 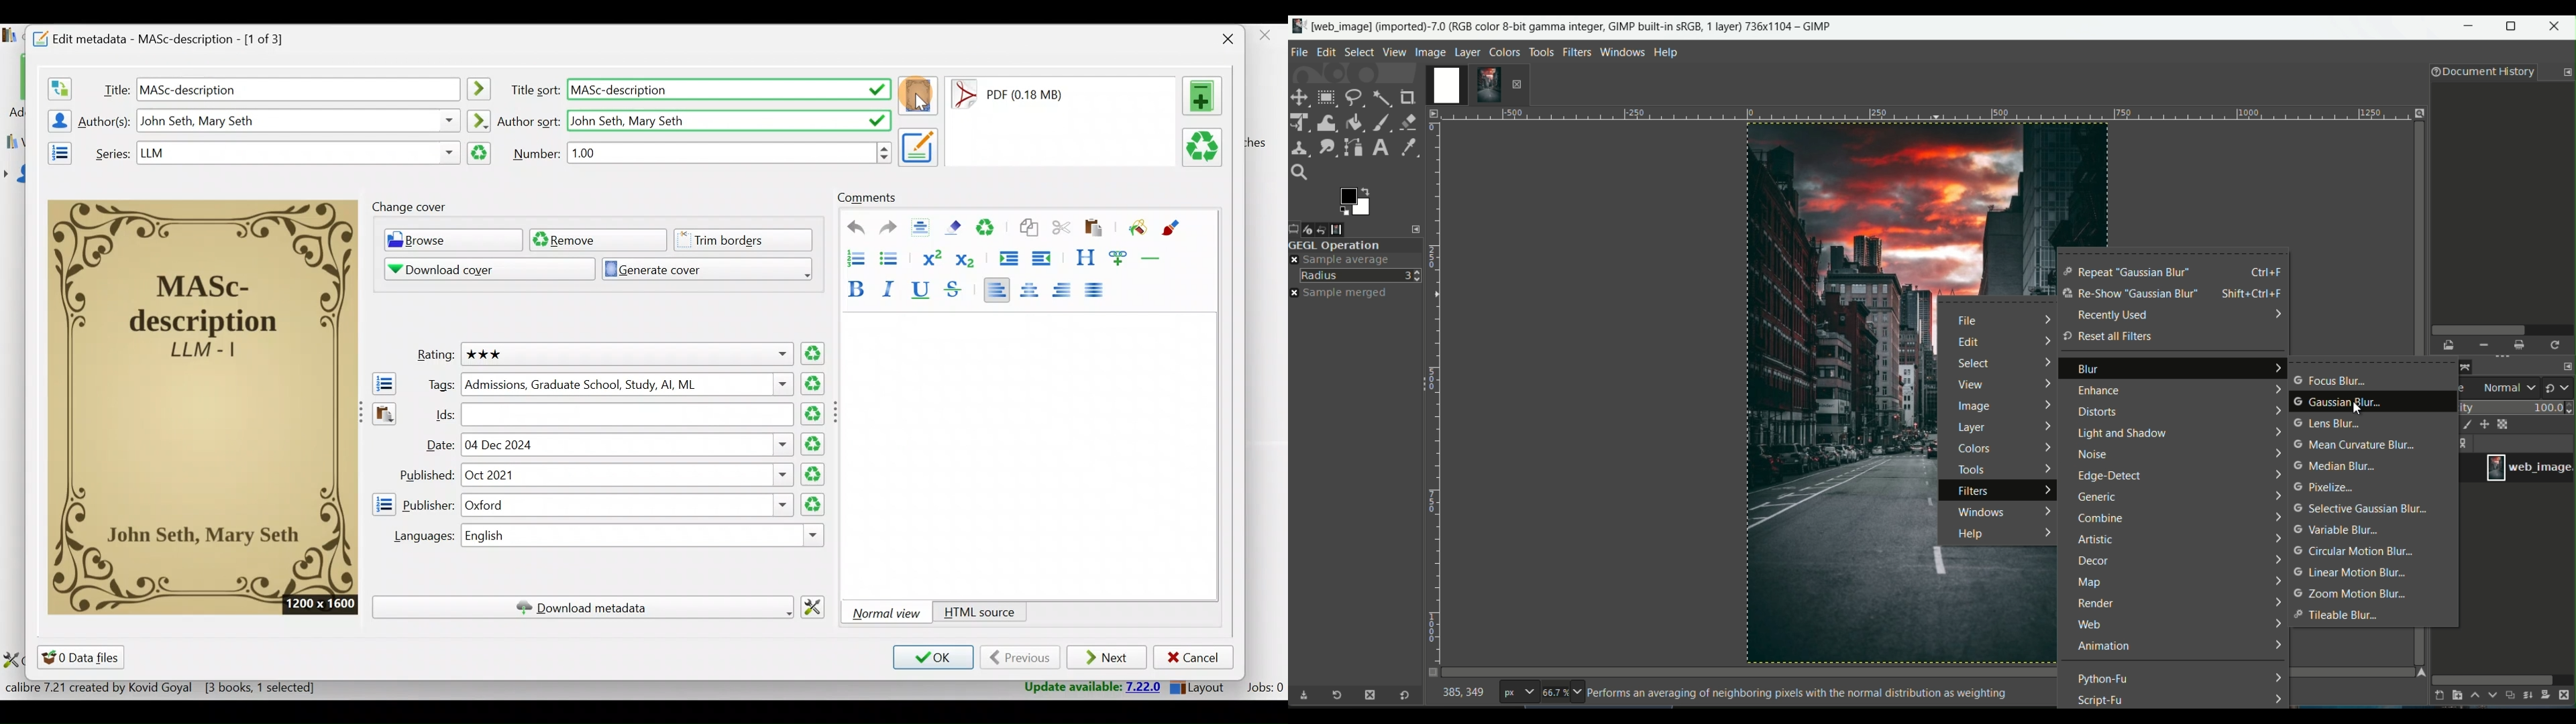 What do you see at coordinates (629, 444) in the screenshot?
I see `` at bounding box center [629, 444].